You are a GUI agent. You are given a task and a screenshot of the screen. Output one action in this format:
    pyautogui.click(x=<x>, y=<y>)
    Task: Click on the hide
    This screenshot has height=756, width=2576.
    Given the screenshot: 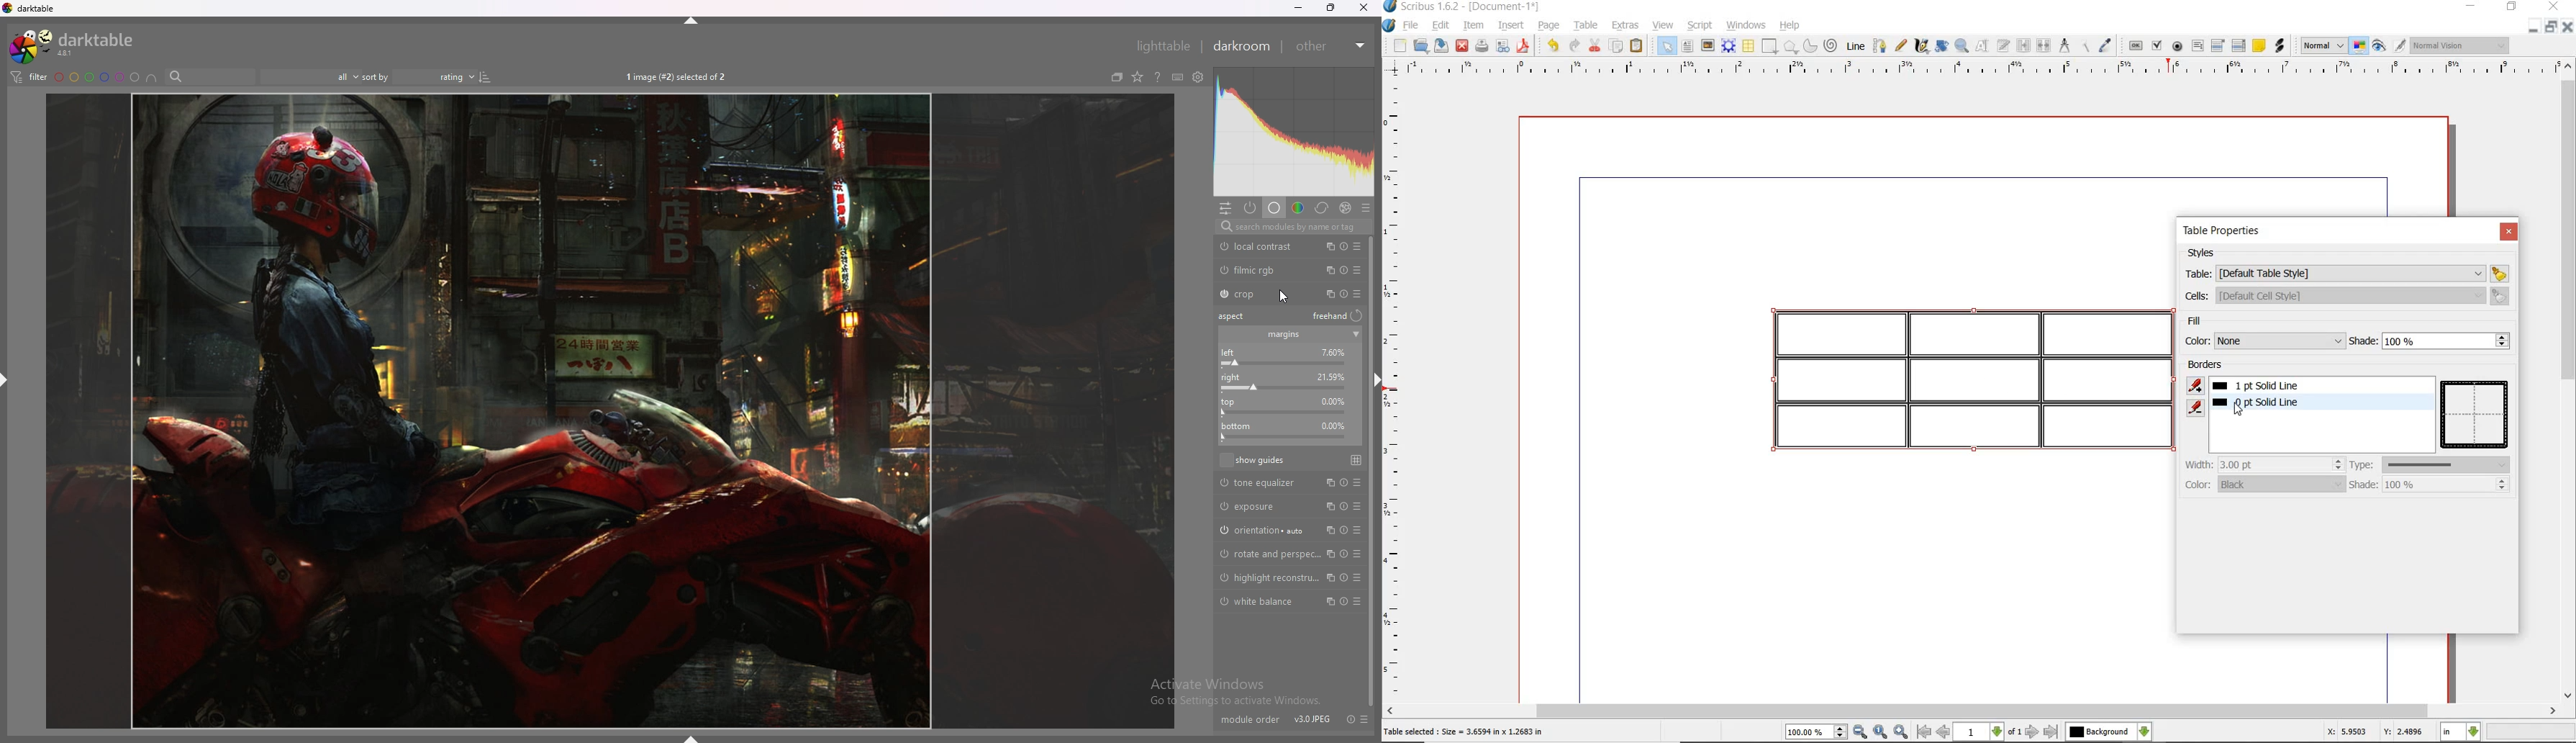 What is the action you would take?
    pyautogui.click(x=5, y=381)
    